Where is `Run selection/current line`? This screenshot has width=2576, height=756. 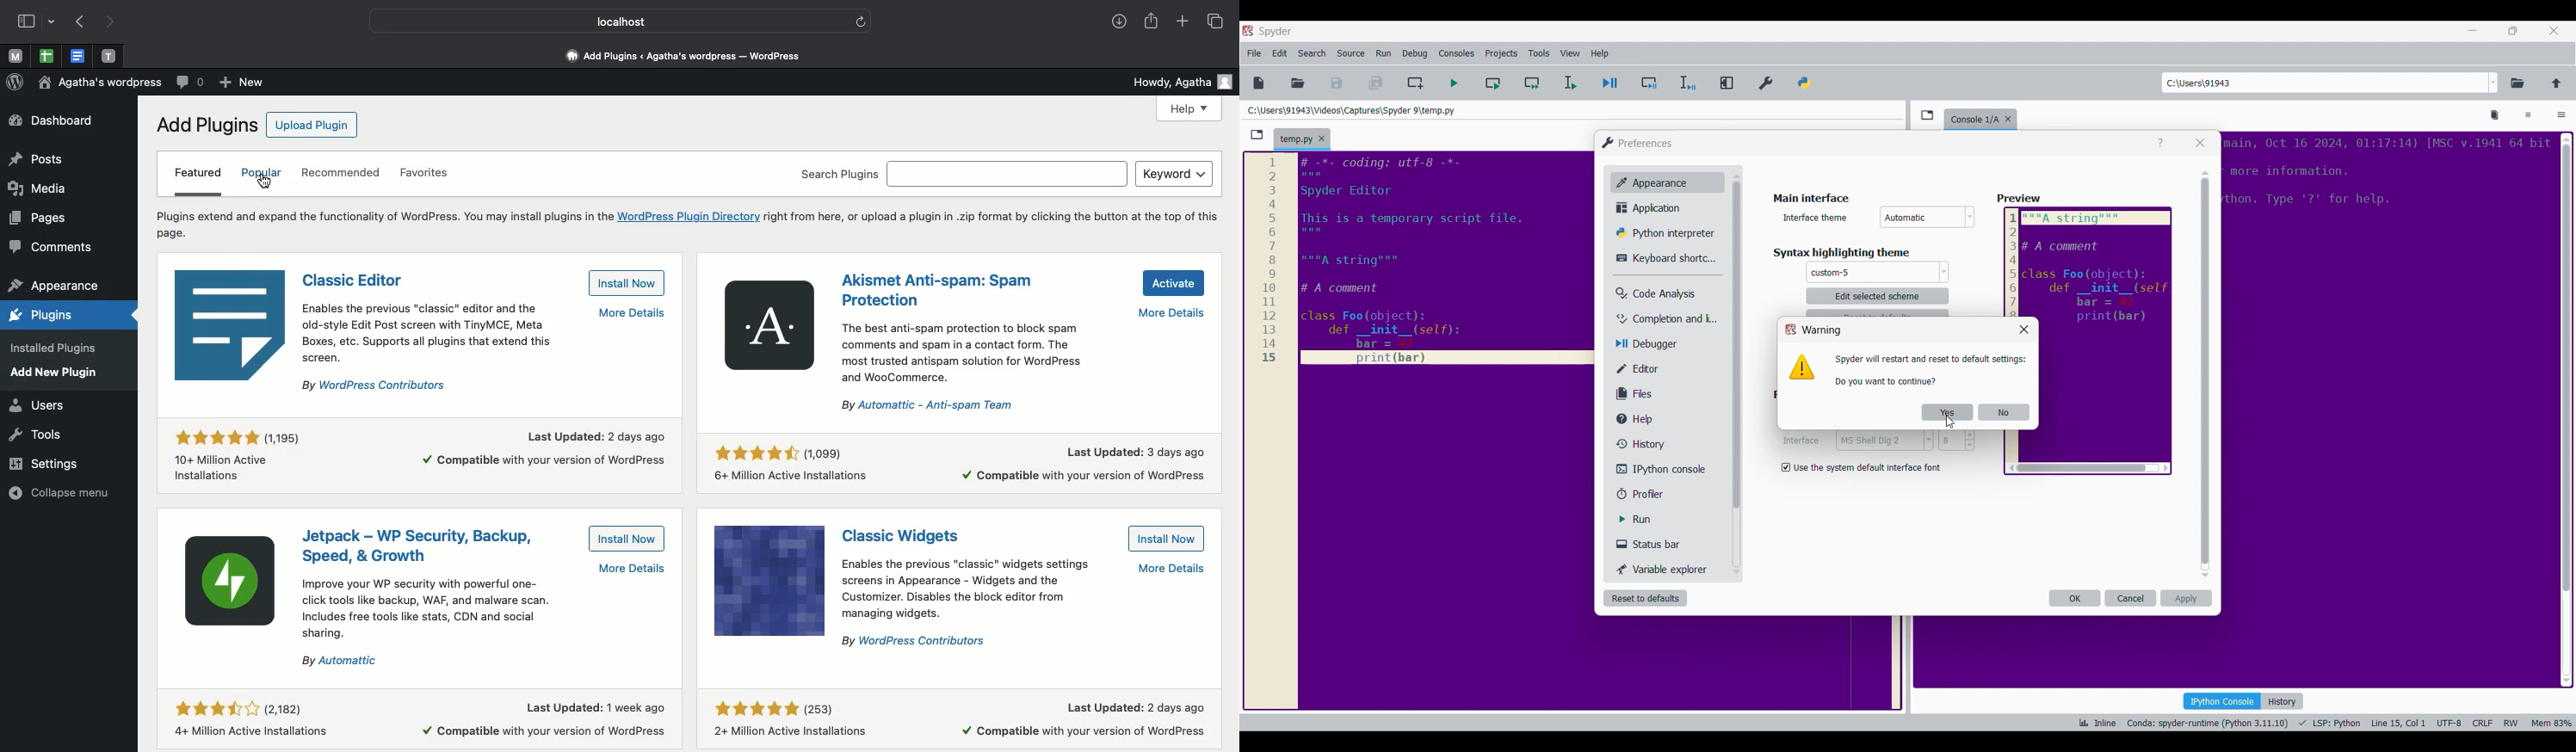
Run selection/current line is located at coordinates (1570, 84).